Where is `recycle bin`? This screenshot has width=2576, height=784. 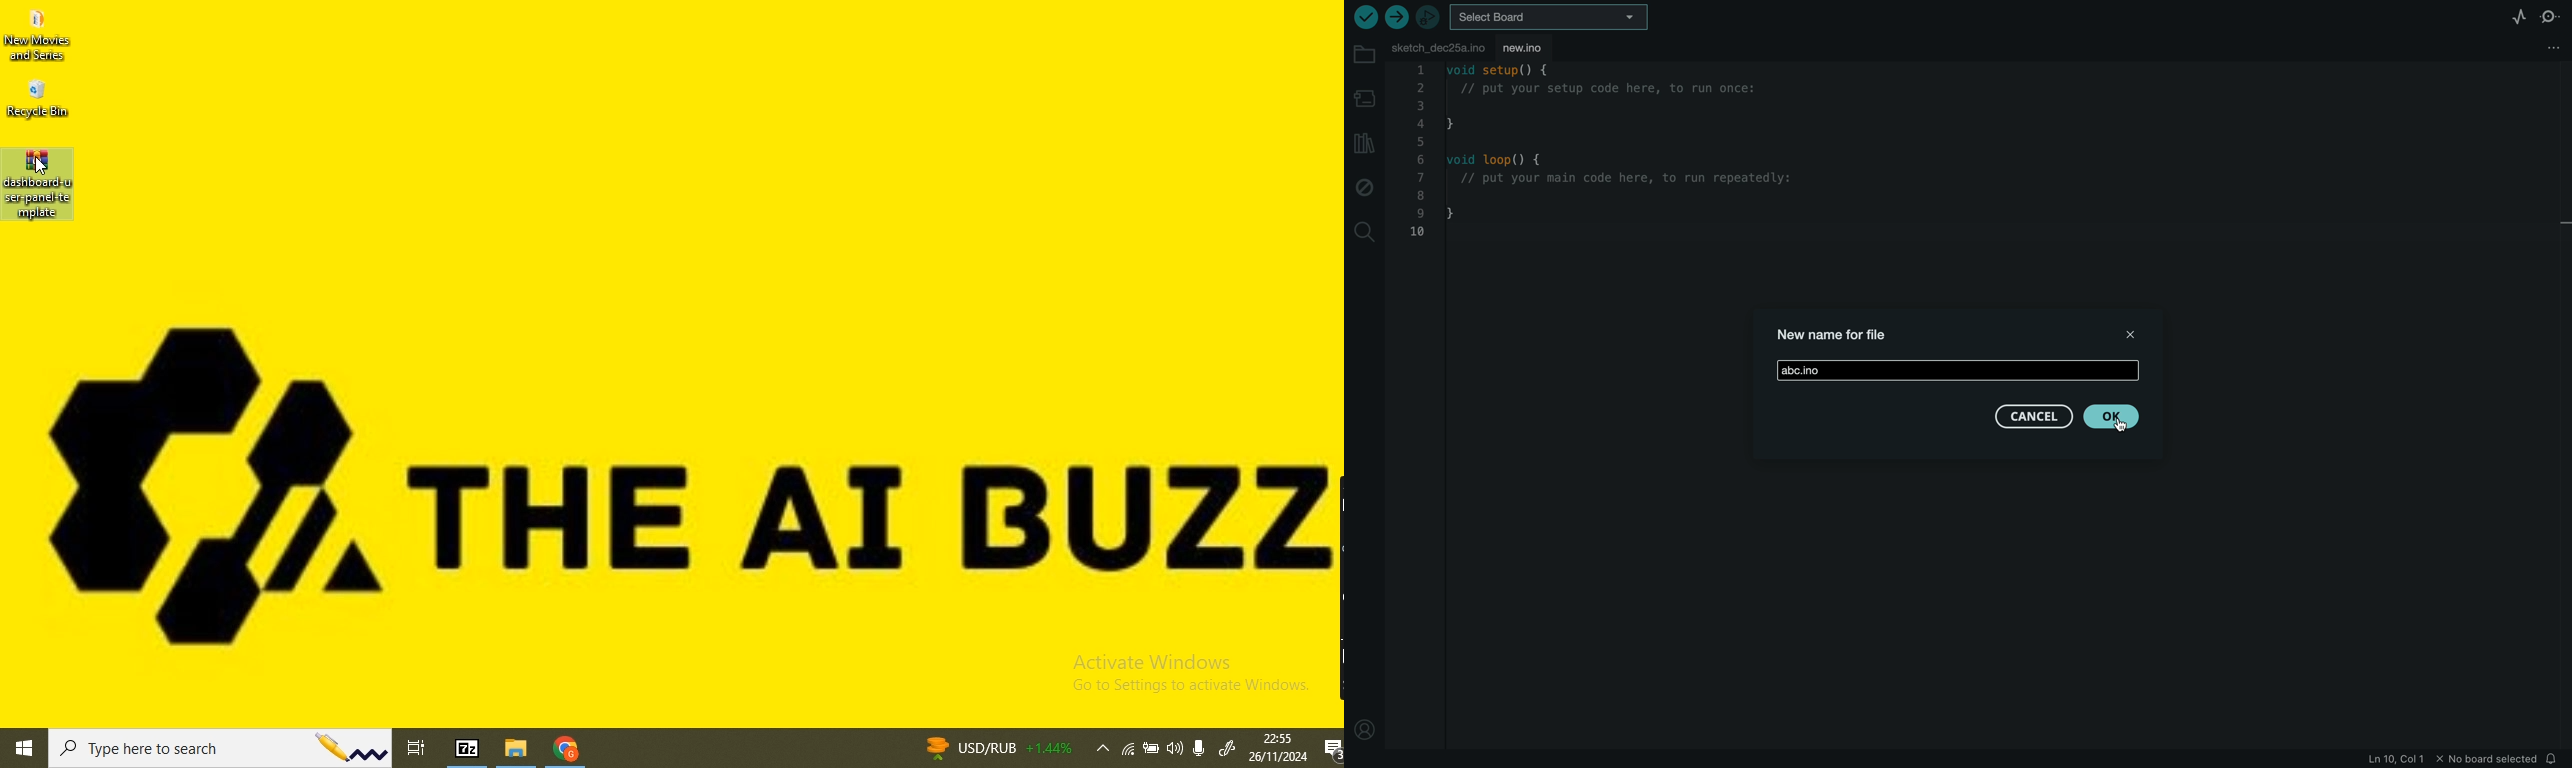
recycle bin is located at coordinates (39, 100).